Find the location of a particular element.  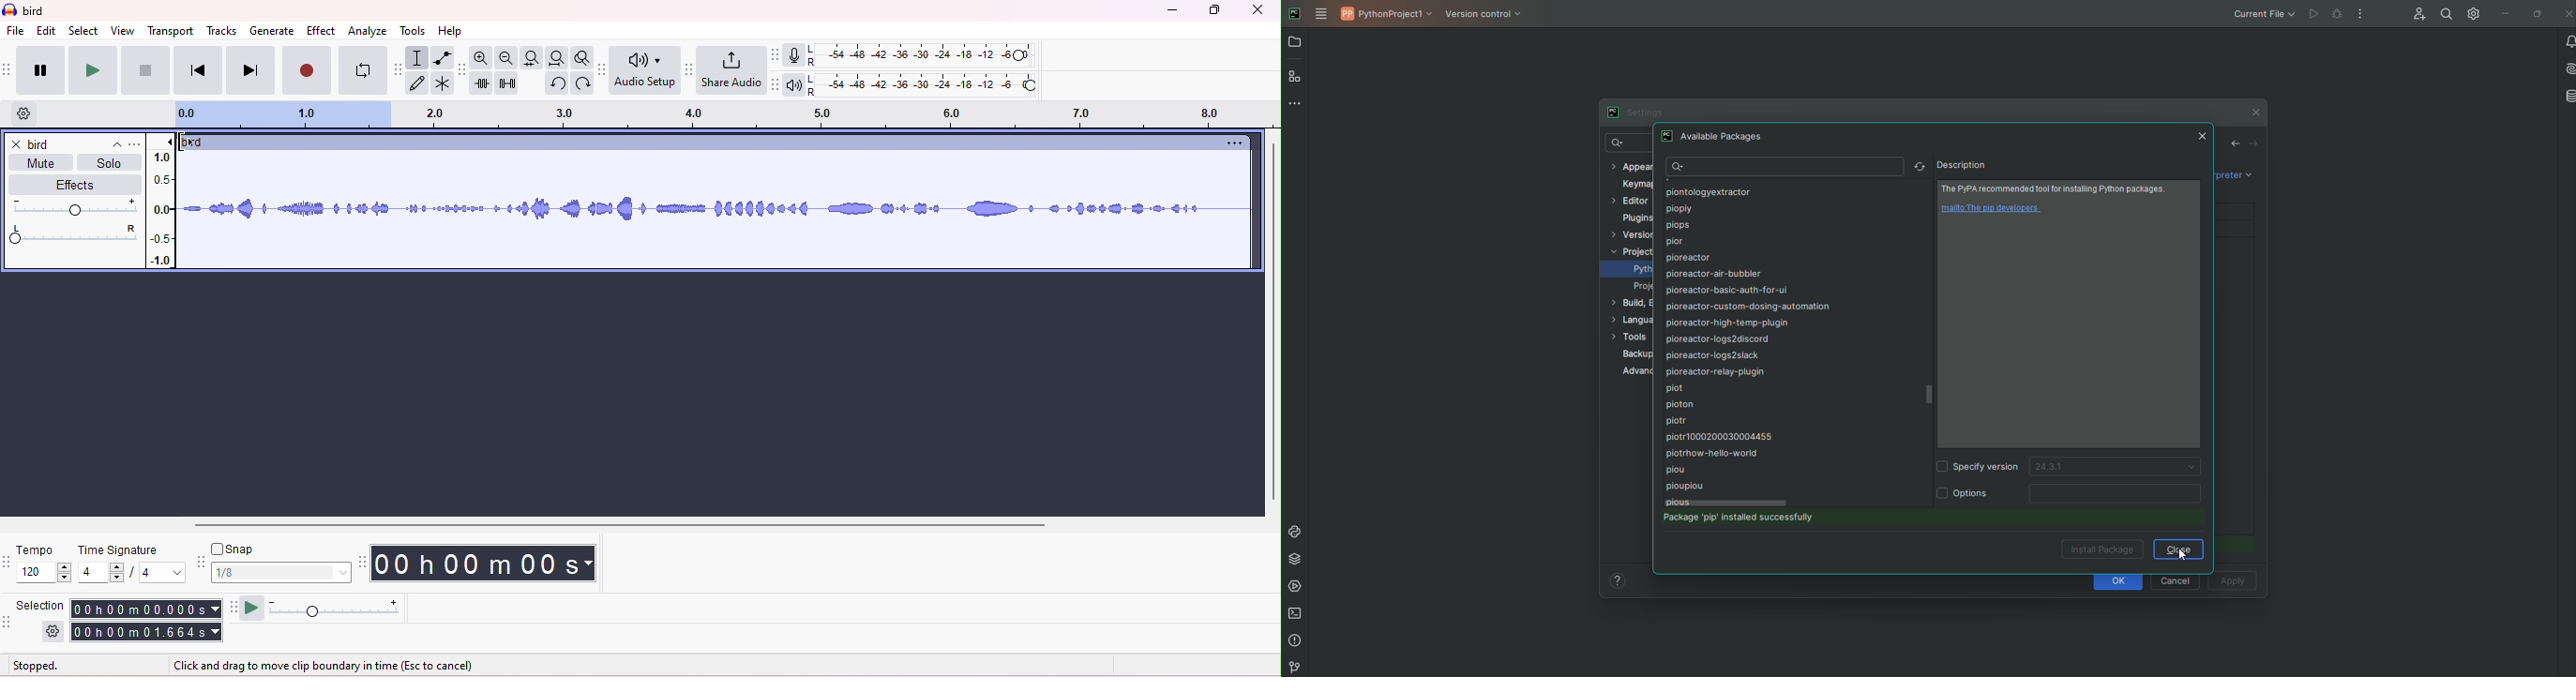

stopped is located at coordinates (37, 667).